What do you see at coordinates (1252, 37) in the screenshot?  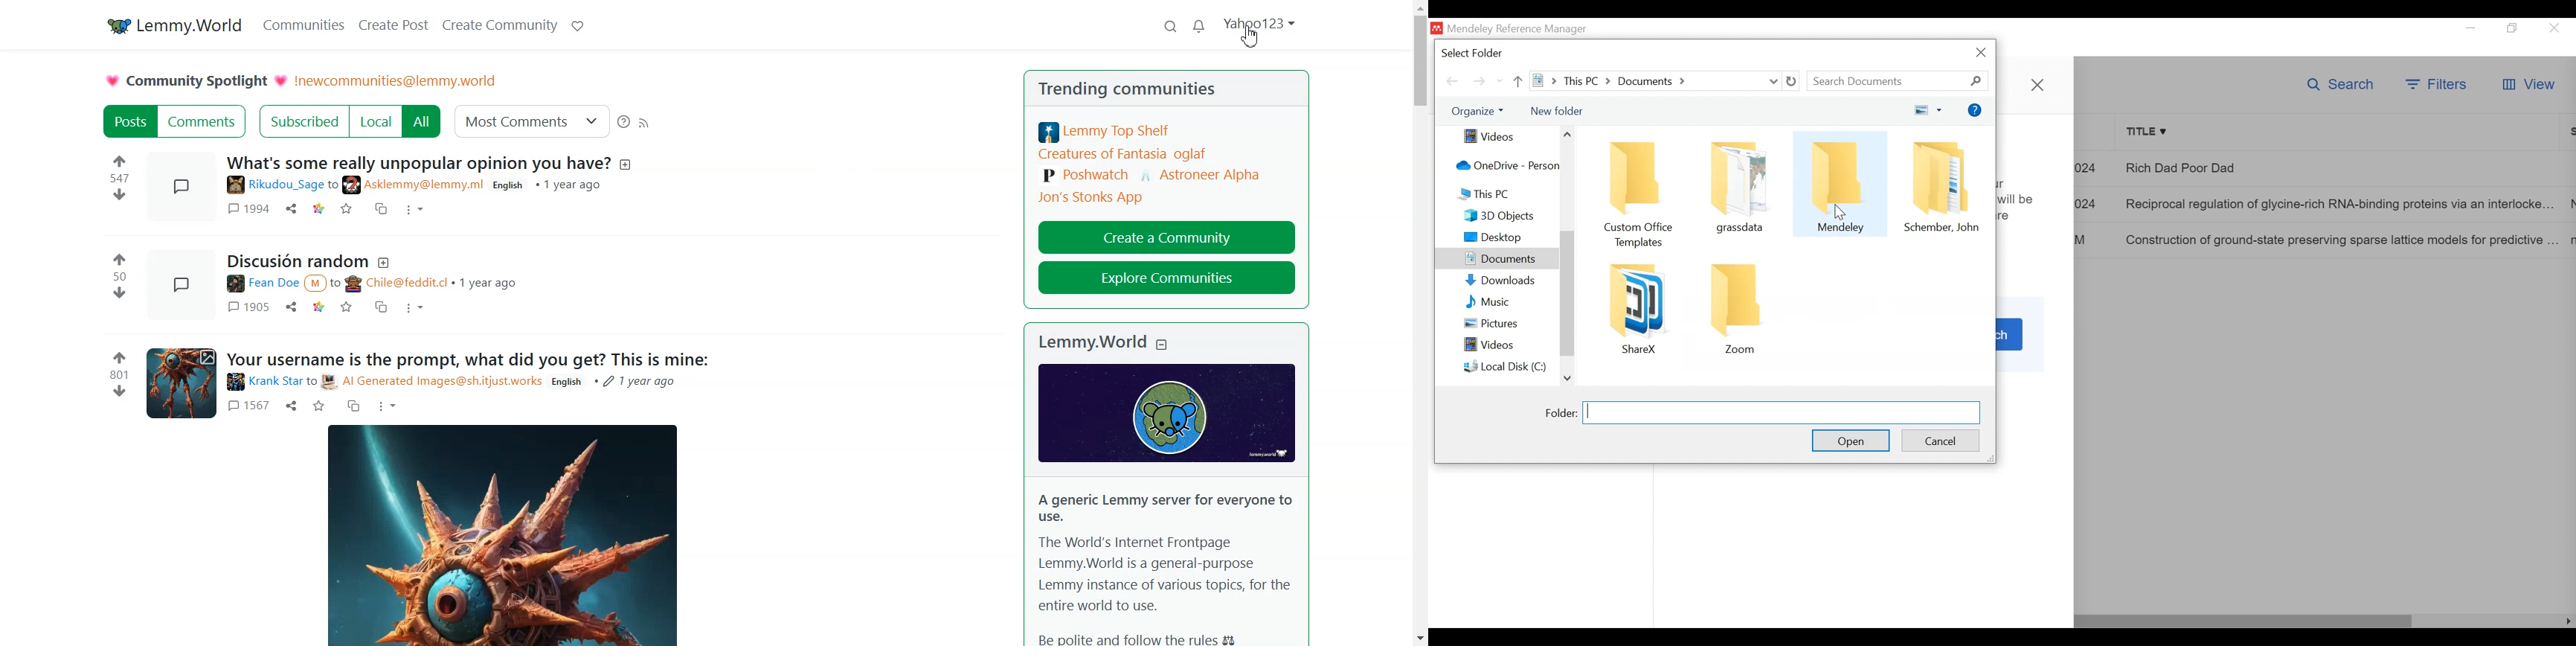 I see `Cursor` at bounding box center [1252, 37].